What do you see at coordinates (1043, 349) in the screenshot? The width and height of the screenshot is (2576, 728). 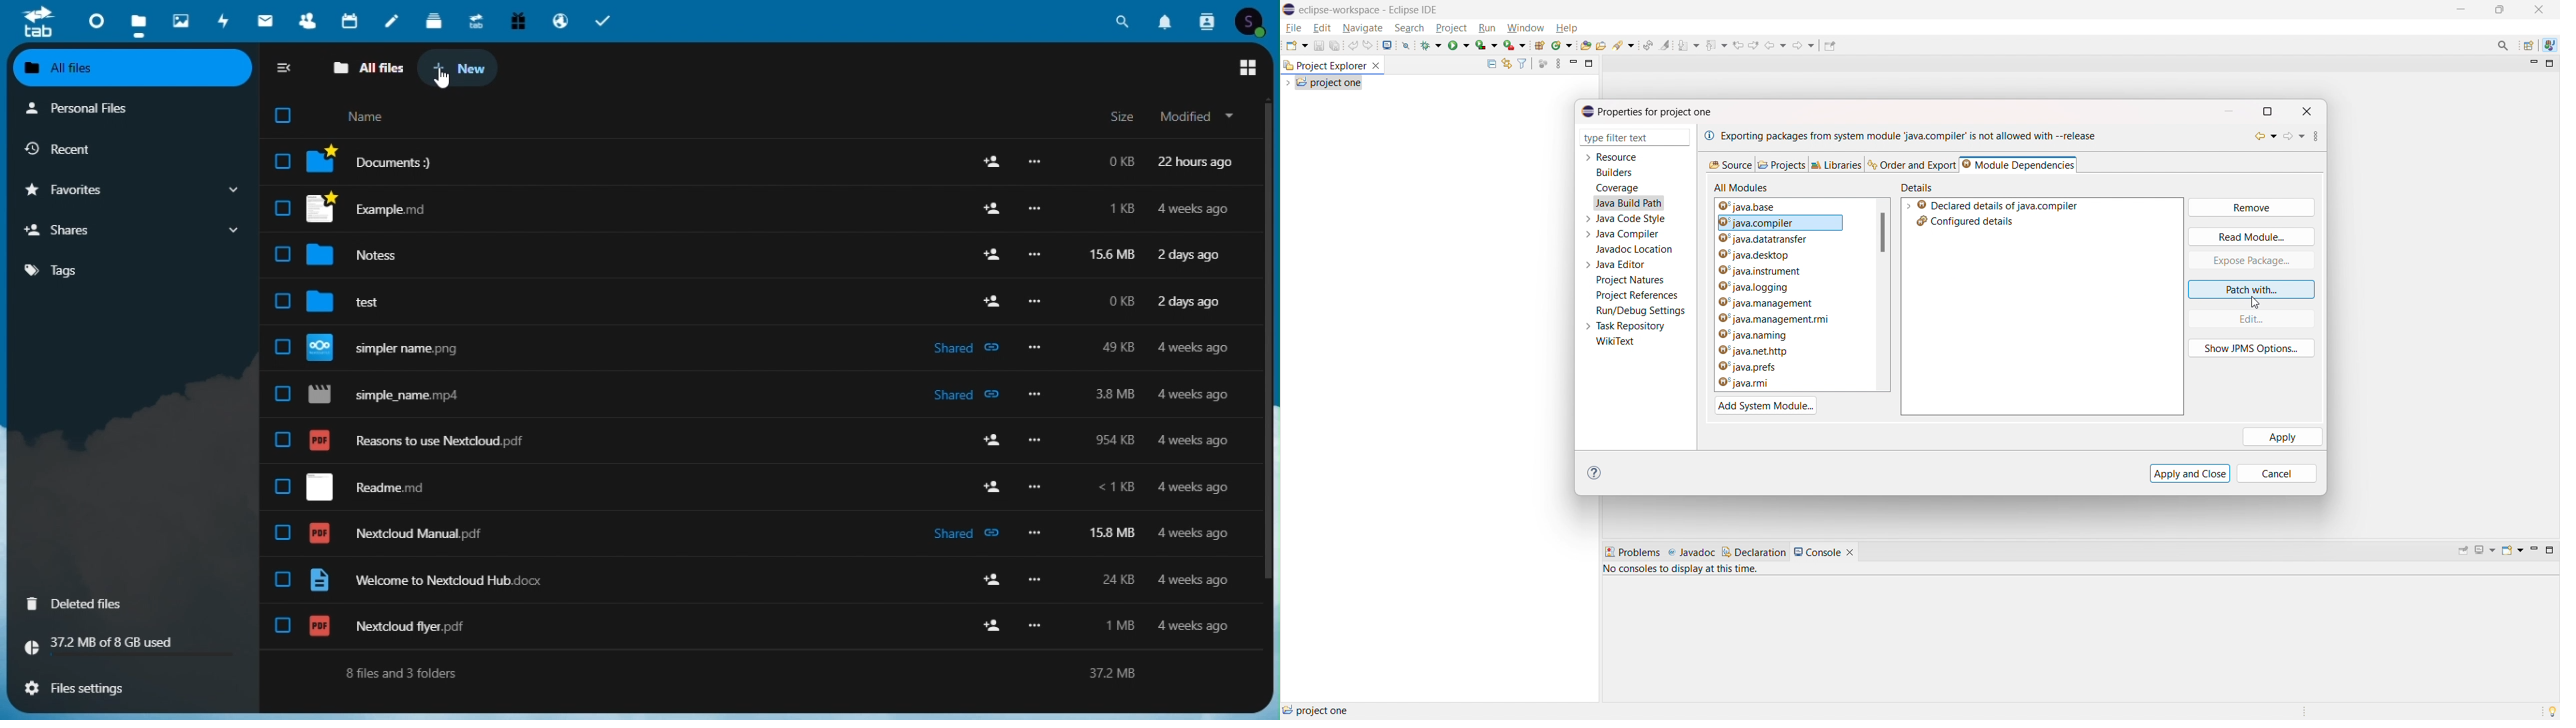 I see `more options` at bounding box center [1043, 349].